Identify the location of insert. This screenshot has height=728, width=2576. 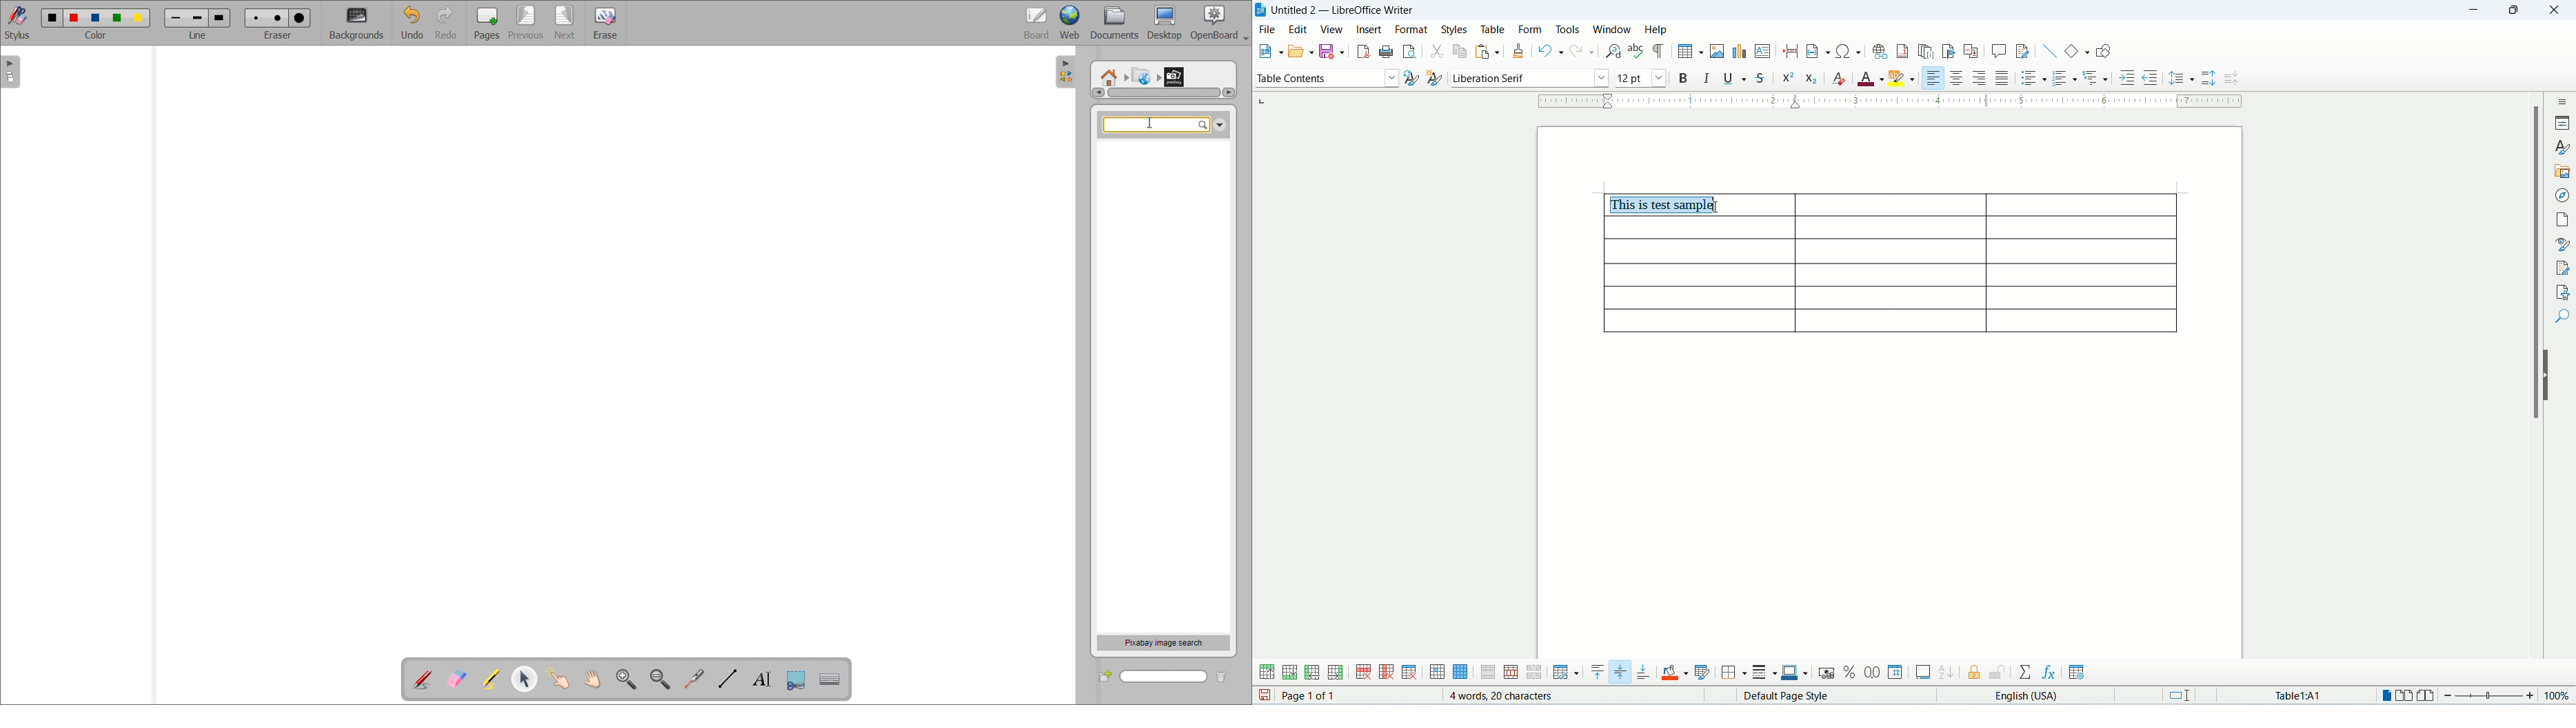
(1369, 30).